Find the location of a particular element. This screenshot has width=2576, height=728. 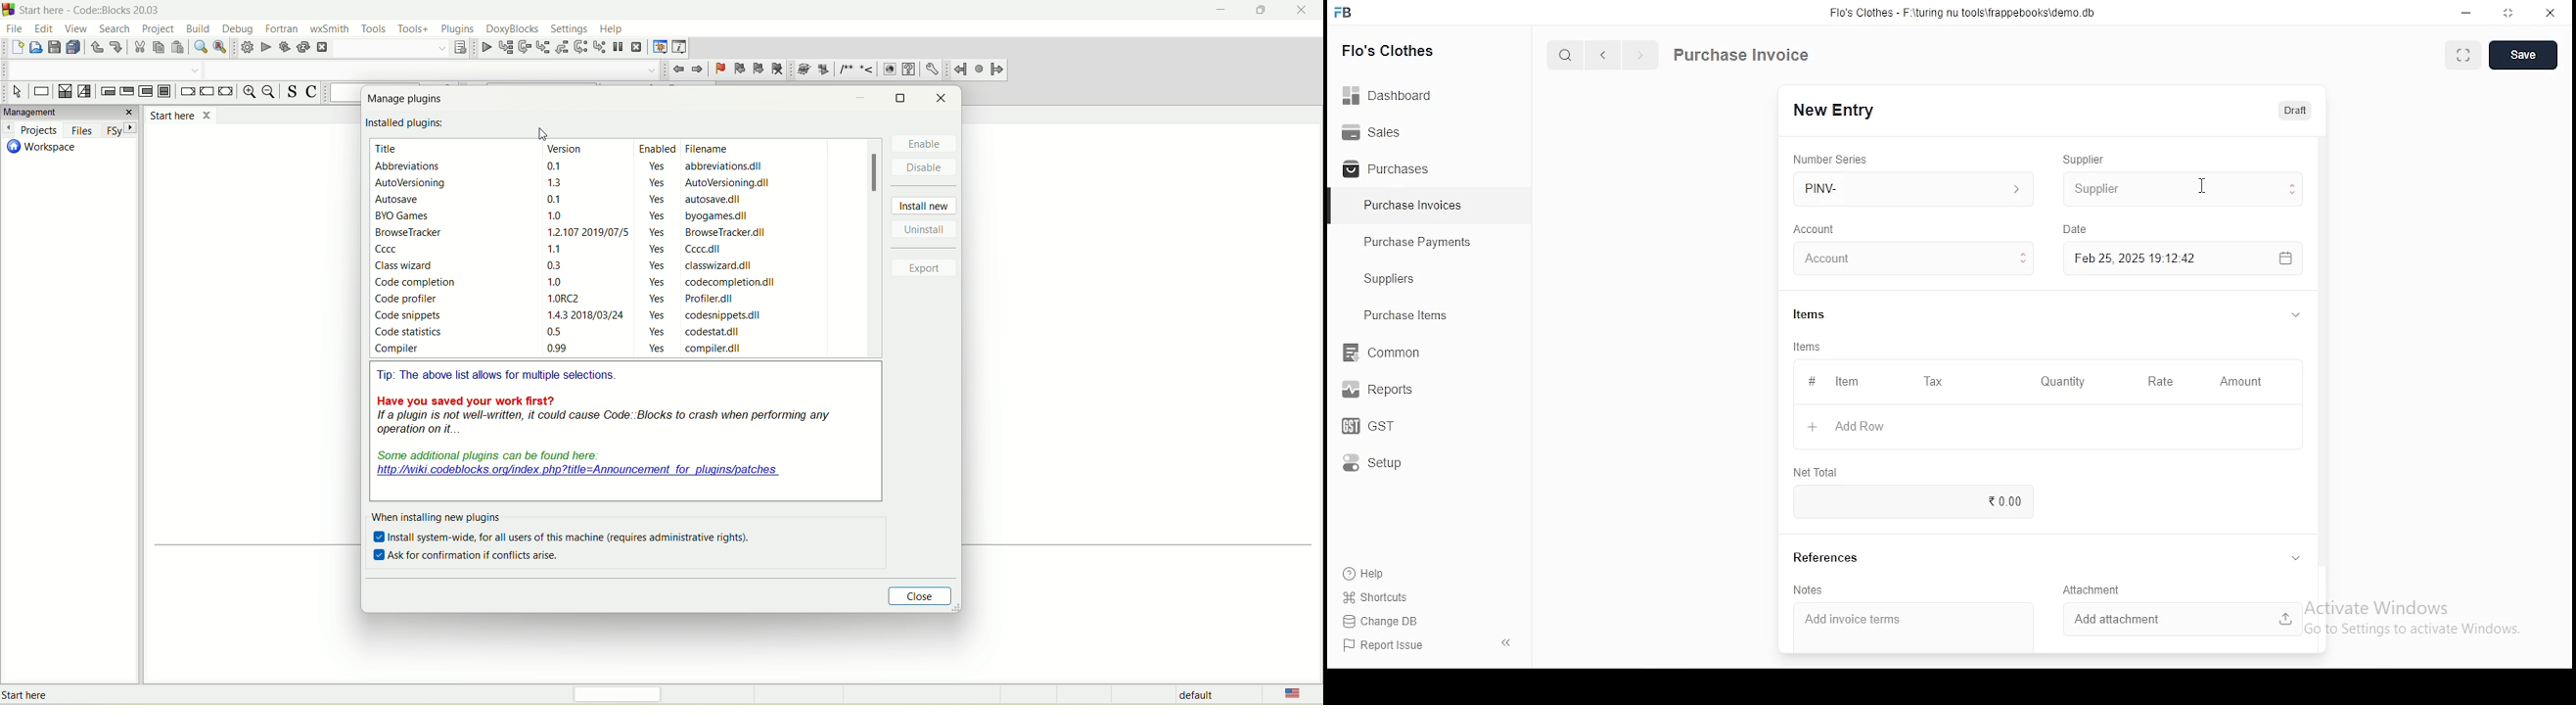

Enabled is located at coordinates (655, 148).